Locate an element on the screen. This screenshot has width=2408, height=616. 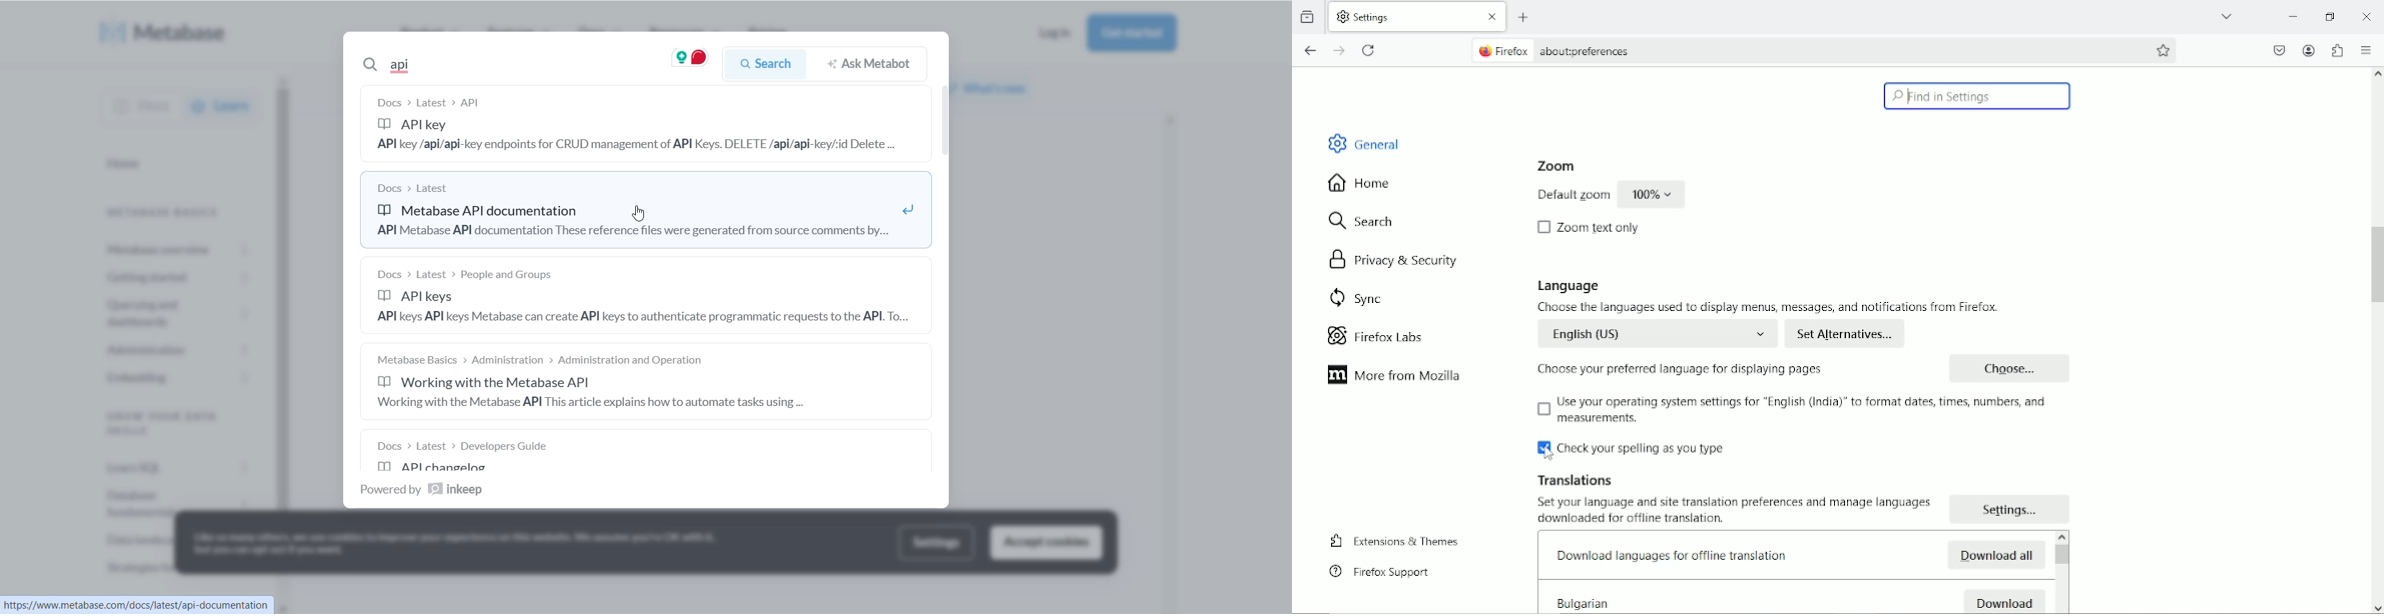
scroll up is located at coordinates (2377, 75).